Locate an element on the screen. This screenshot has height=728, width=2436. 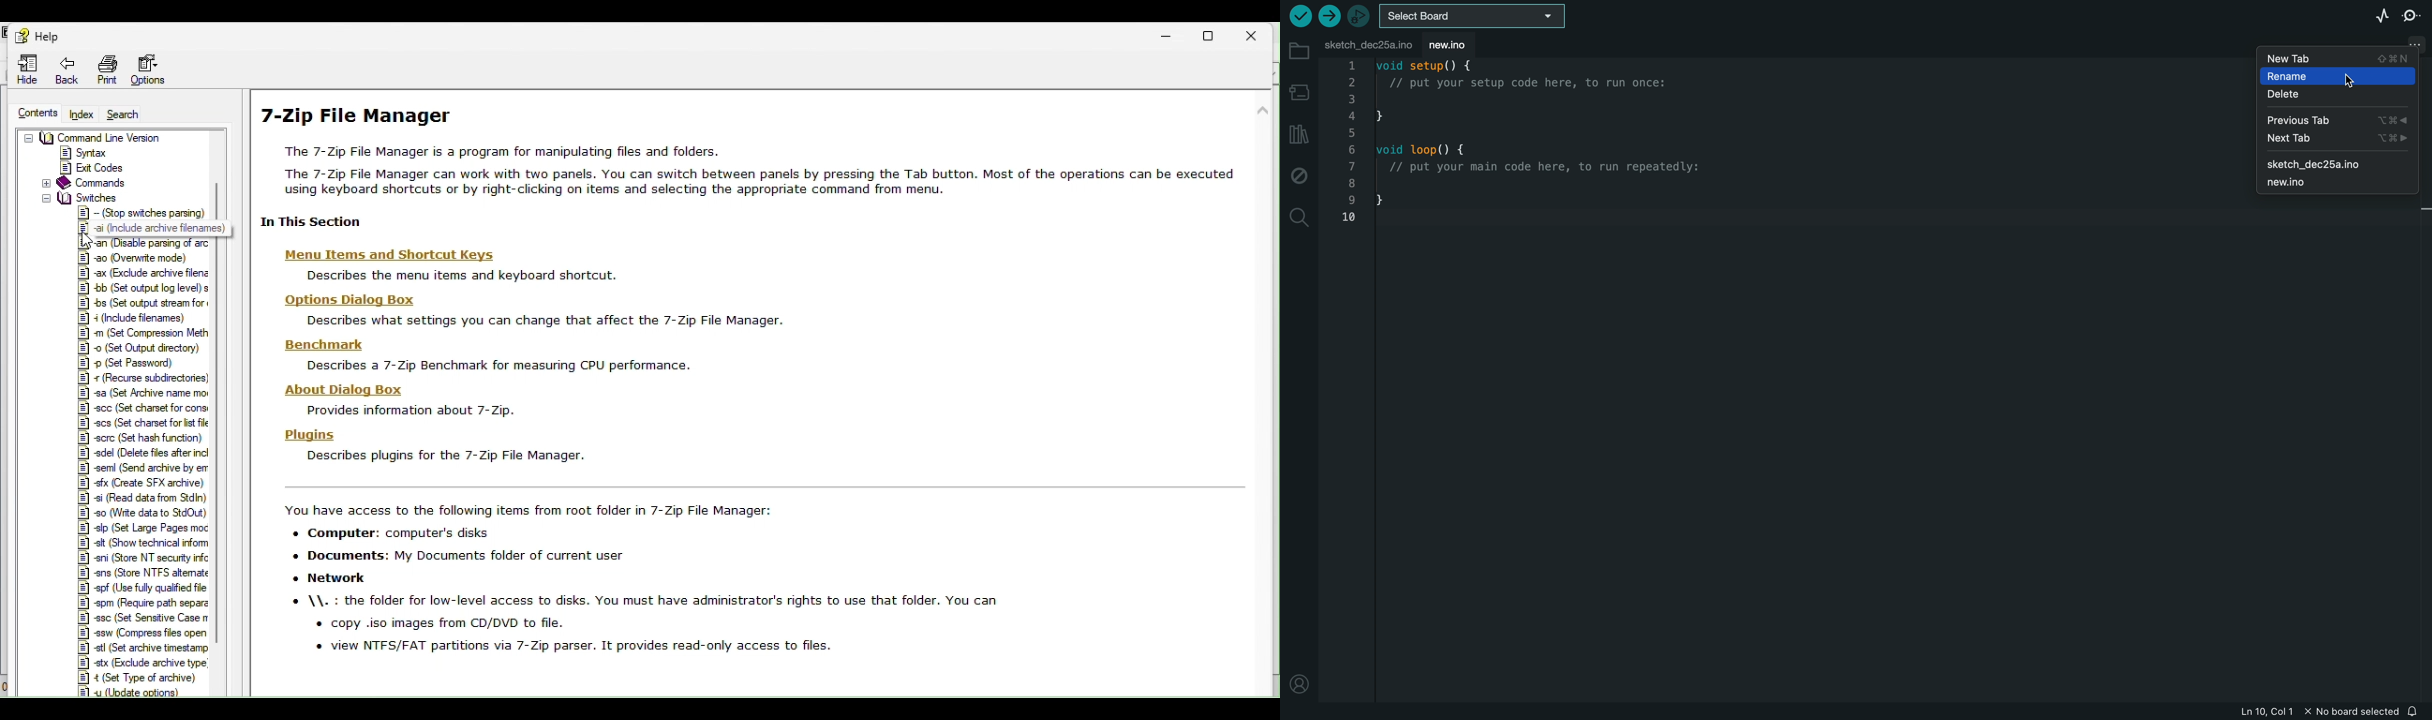
set archiven name is located at coordinates (143, 392).